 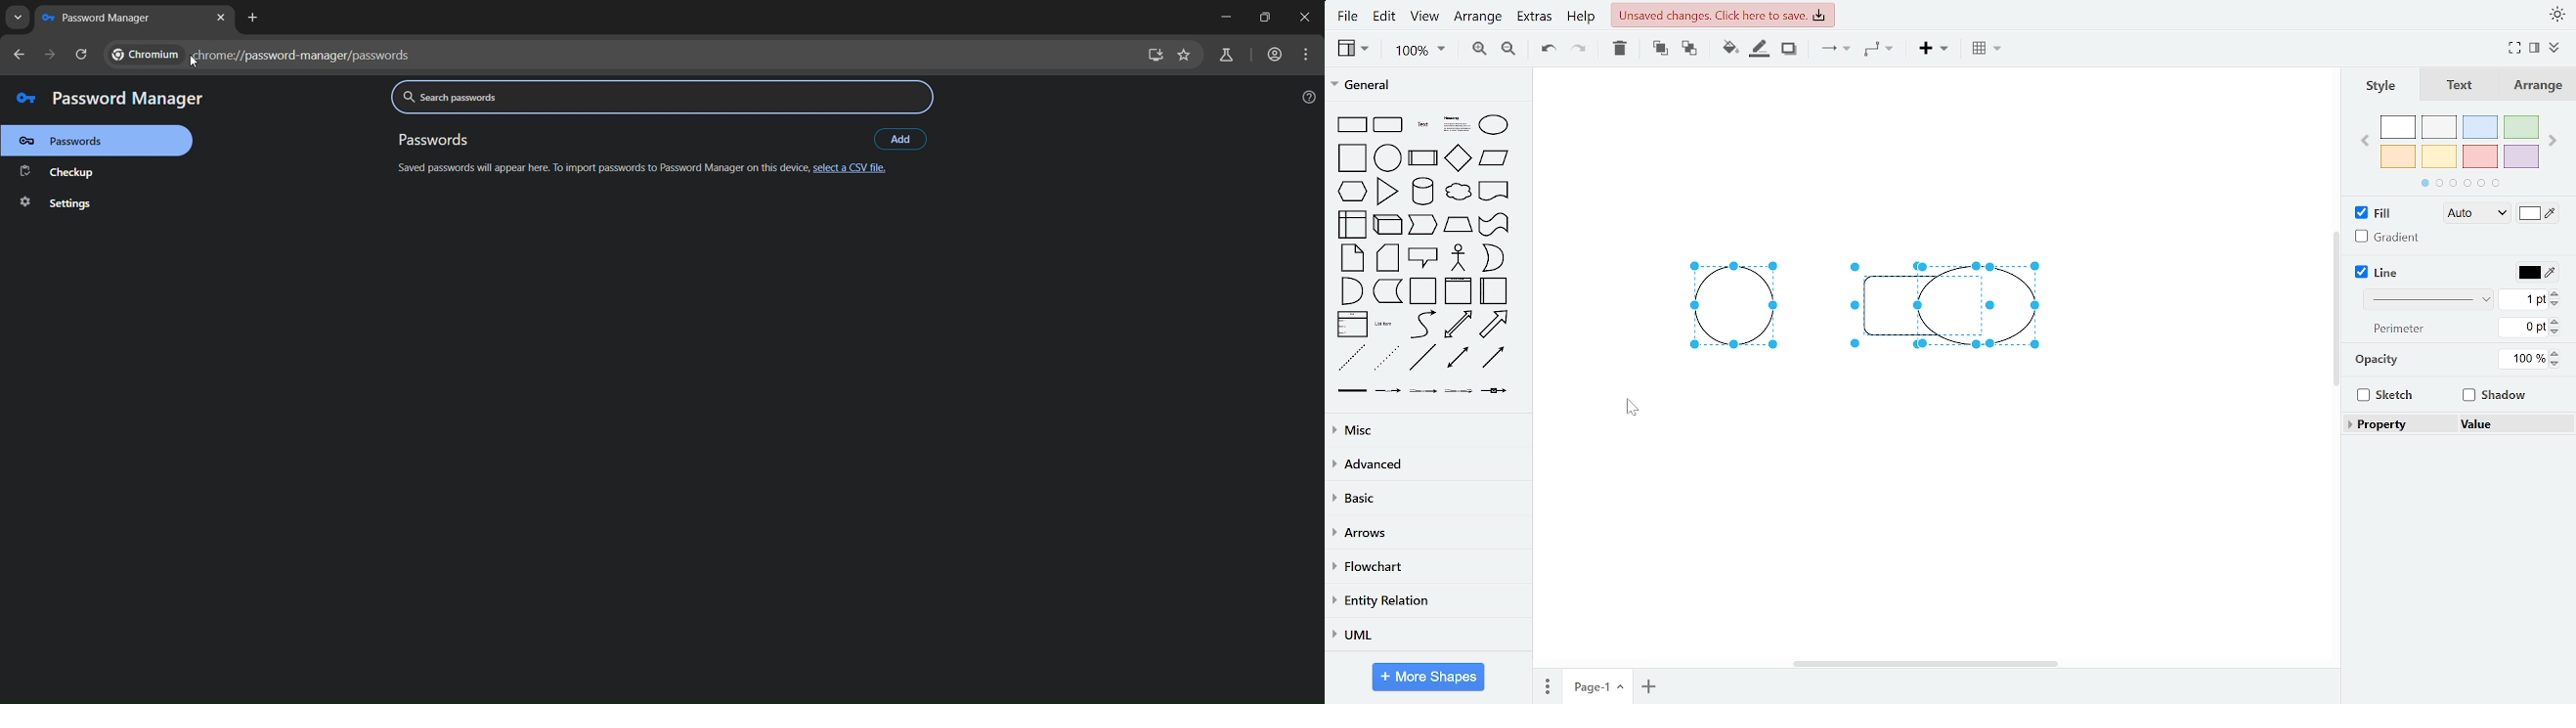 I want to click on Shadow, so click(x=2495, y=395).